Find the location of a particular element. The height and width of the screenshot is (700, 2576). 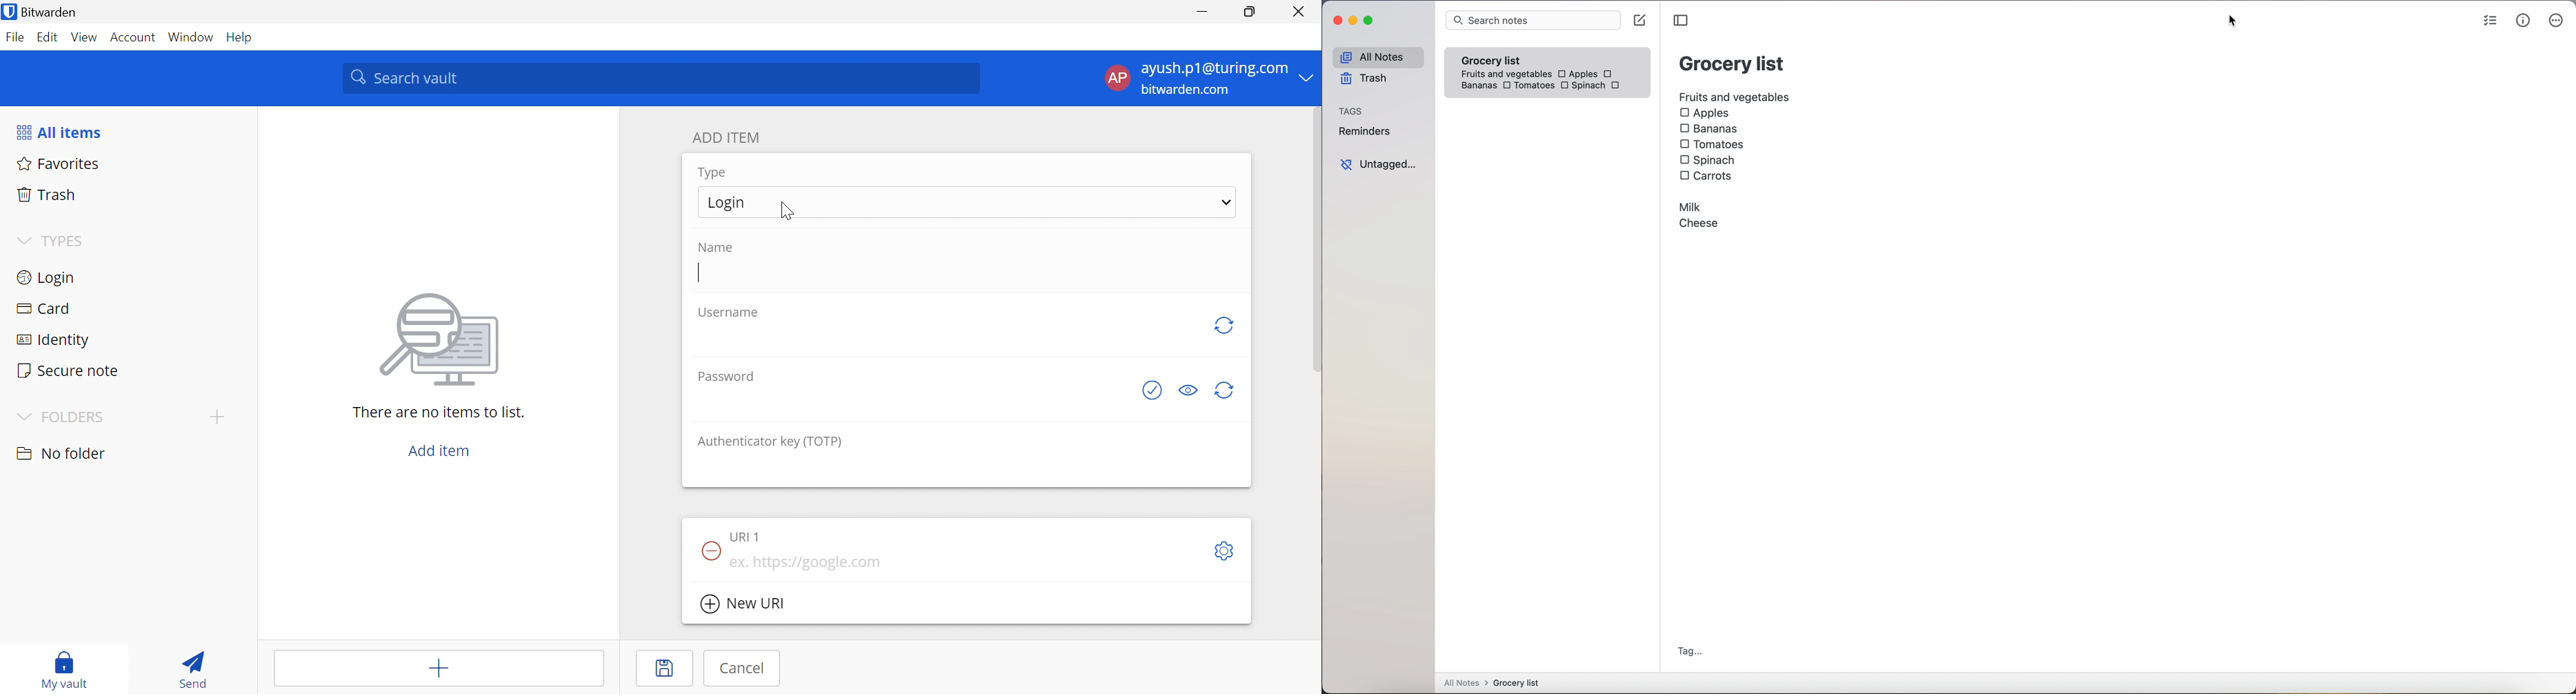

reminders is located at coordinates (1367, 133).